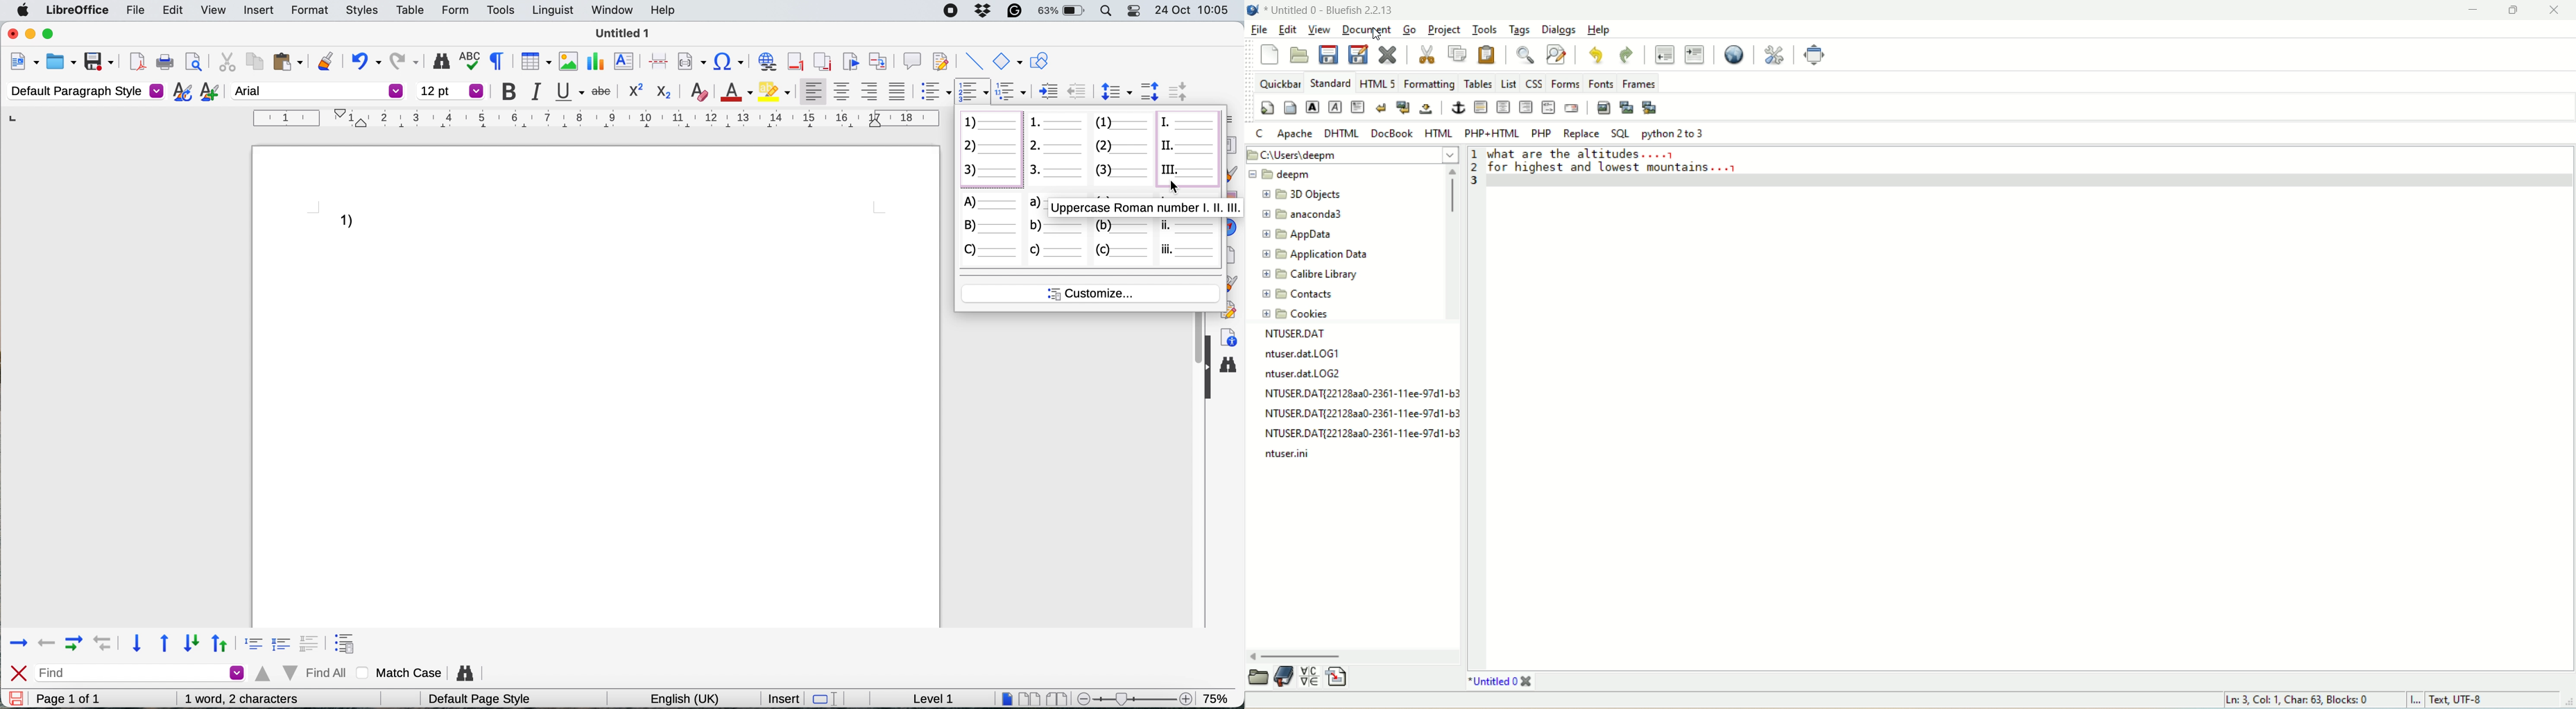  What do you see at coordinates (1638, 82) in the screenshot?
I see `frames` at bounding box center [1638, 82].